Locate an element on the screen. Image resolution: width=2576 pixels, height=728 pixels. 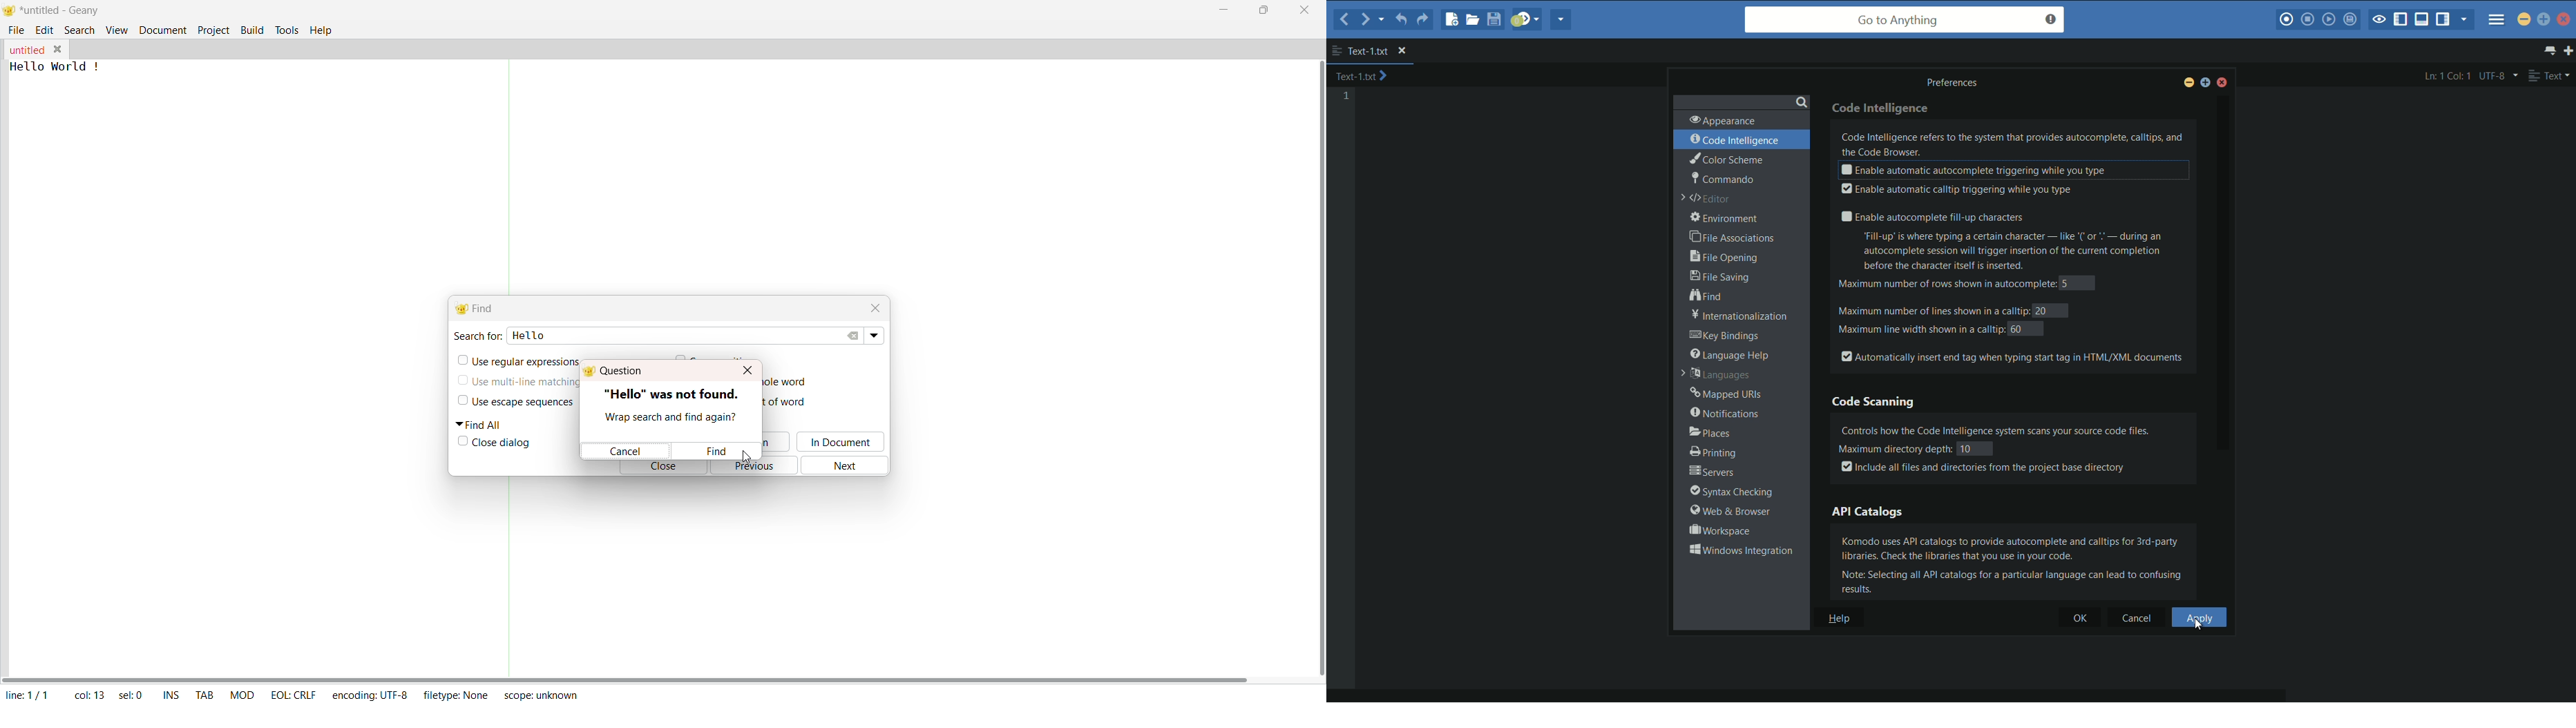
show/hide left panel is located at coordinates (2401, 21).